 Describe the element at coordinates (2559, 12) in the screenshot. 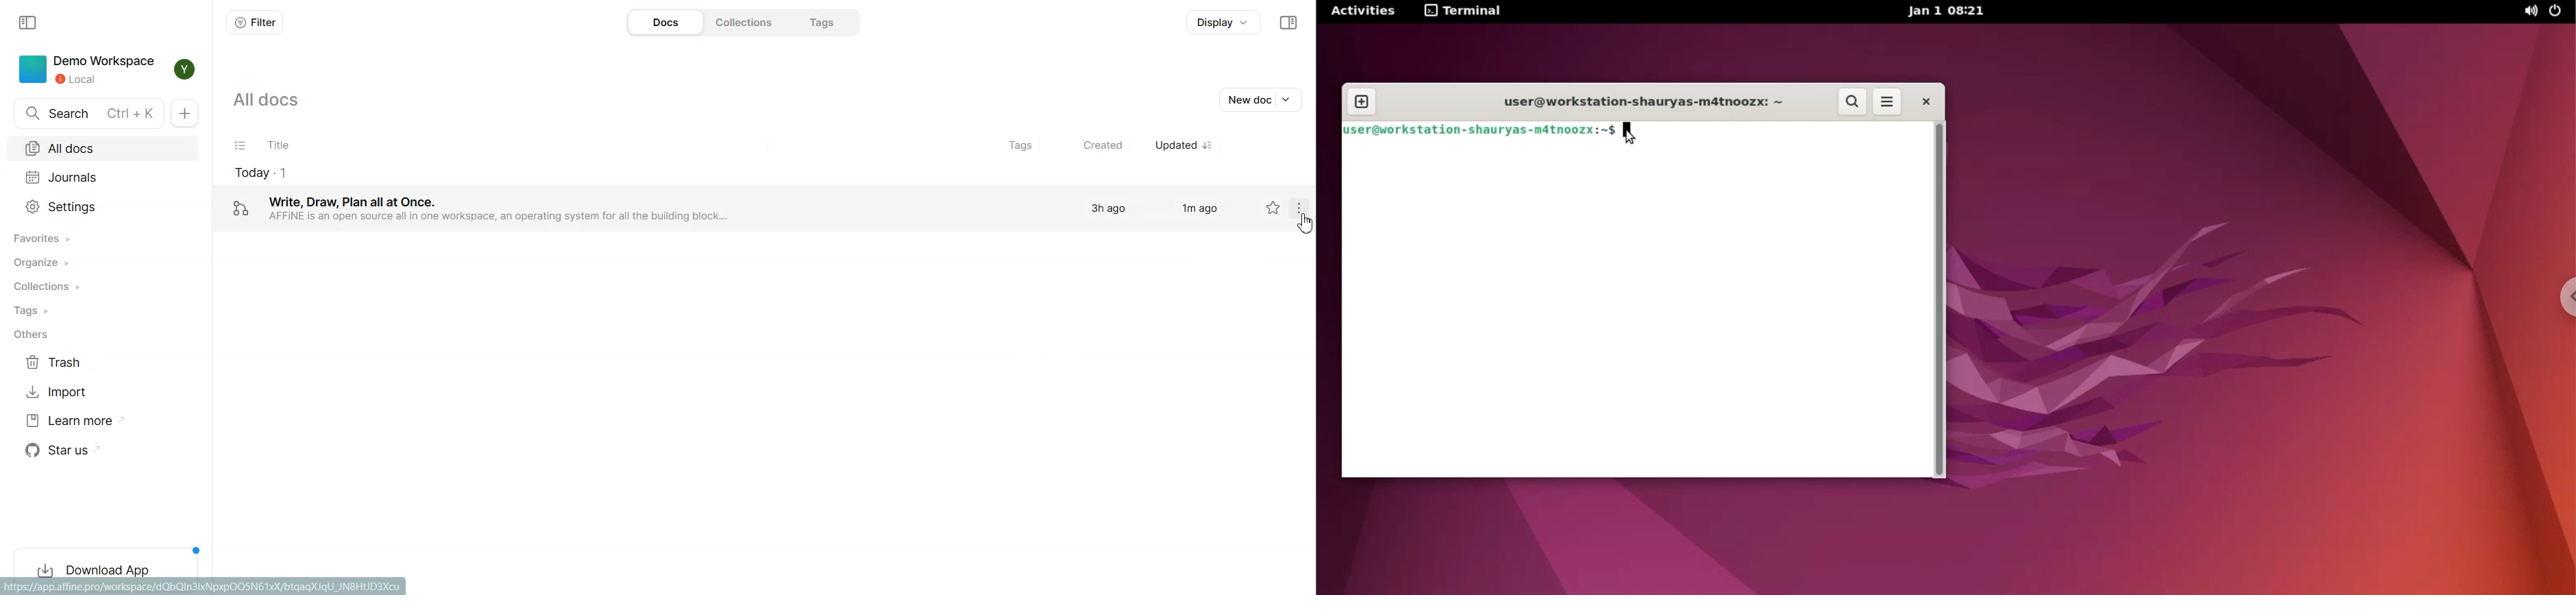

I see `power options` at that location.